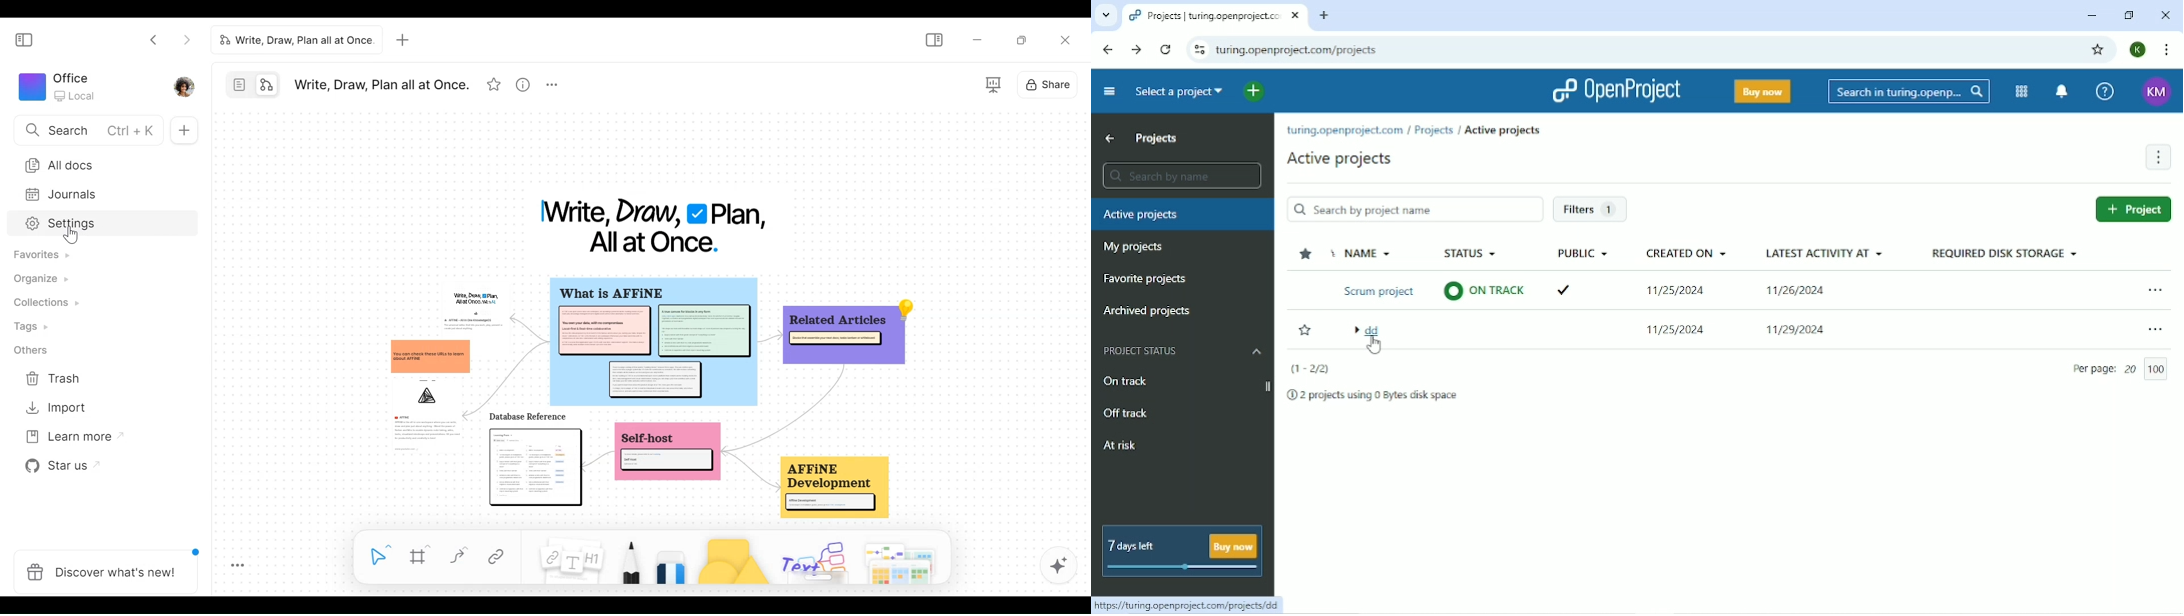 The height and width of the screenshot is (616, 2184). I want to click on Archived projects, so click(1148, 312).